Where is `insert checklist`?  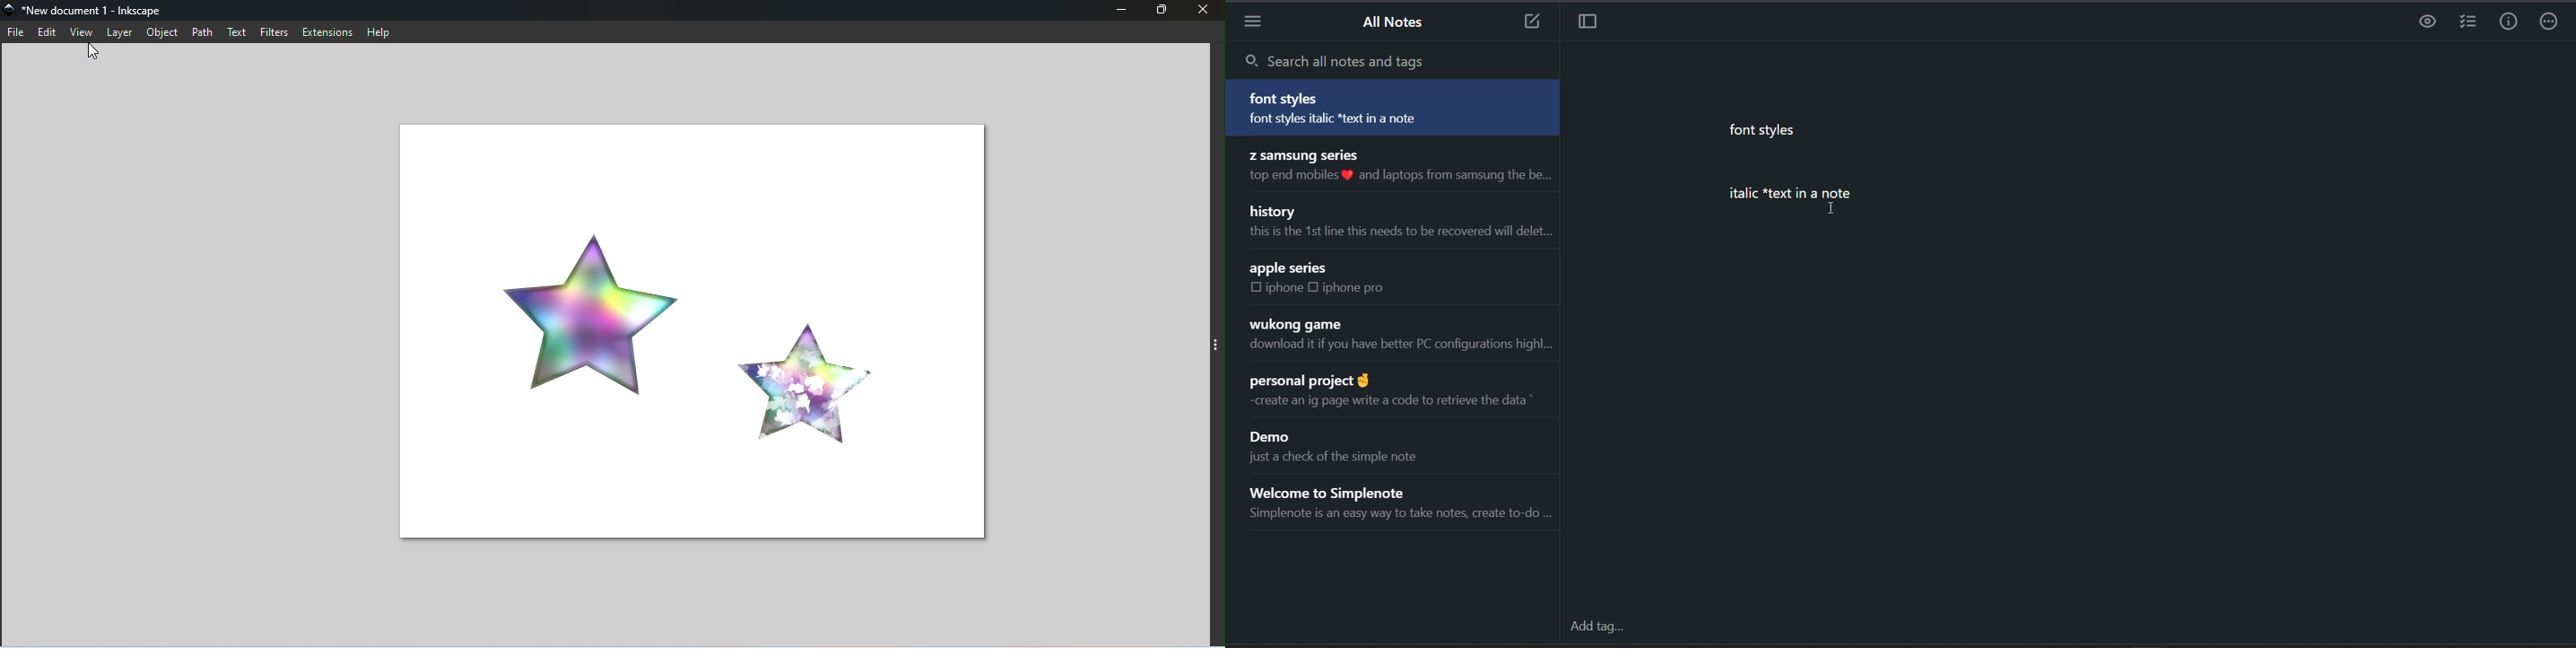 insert checklist is located at coordinates (2469, 23).